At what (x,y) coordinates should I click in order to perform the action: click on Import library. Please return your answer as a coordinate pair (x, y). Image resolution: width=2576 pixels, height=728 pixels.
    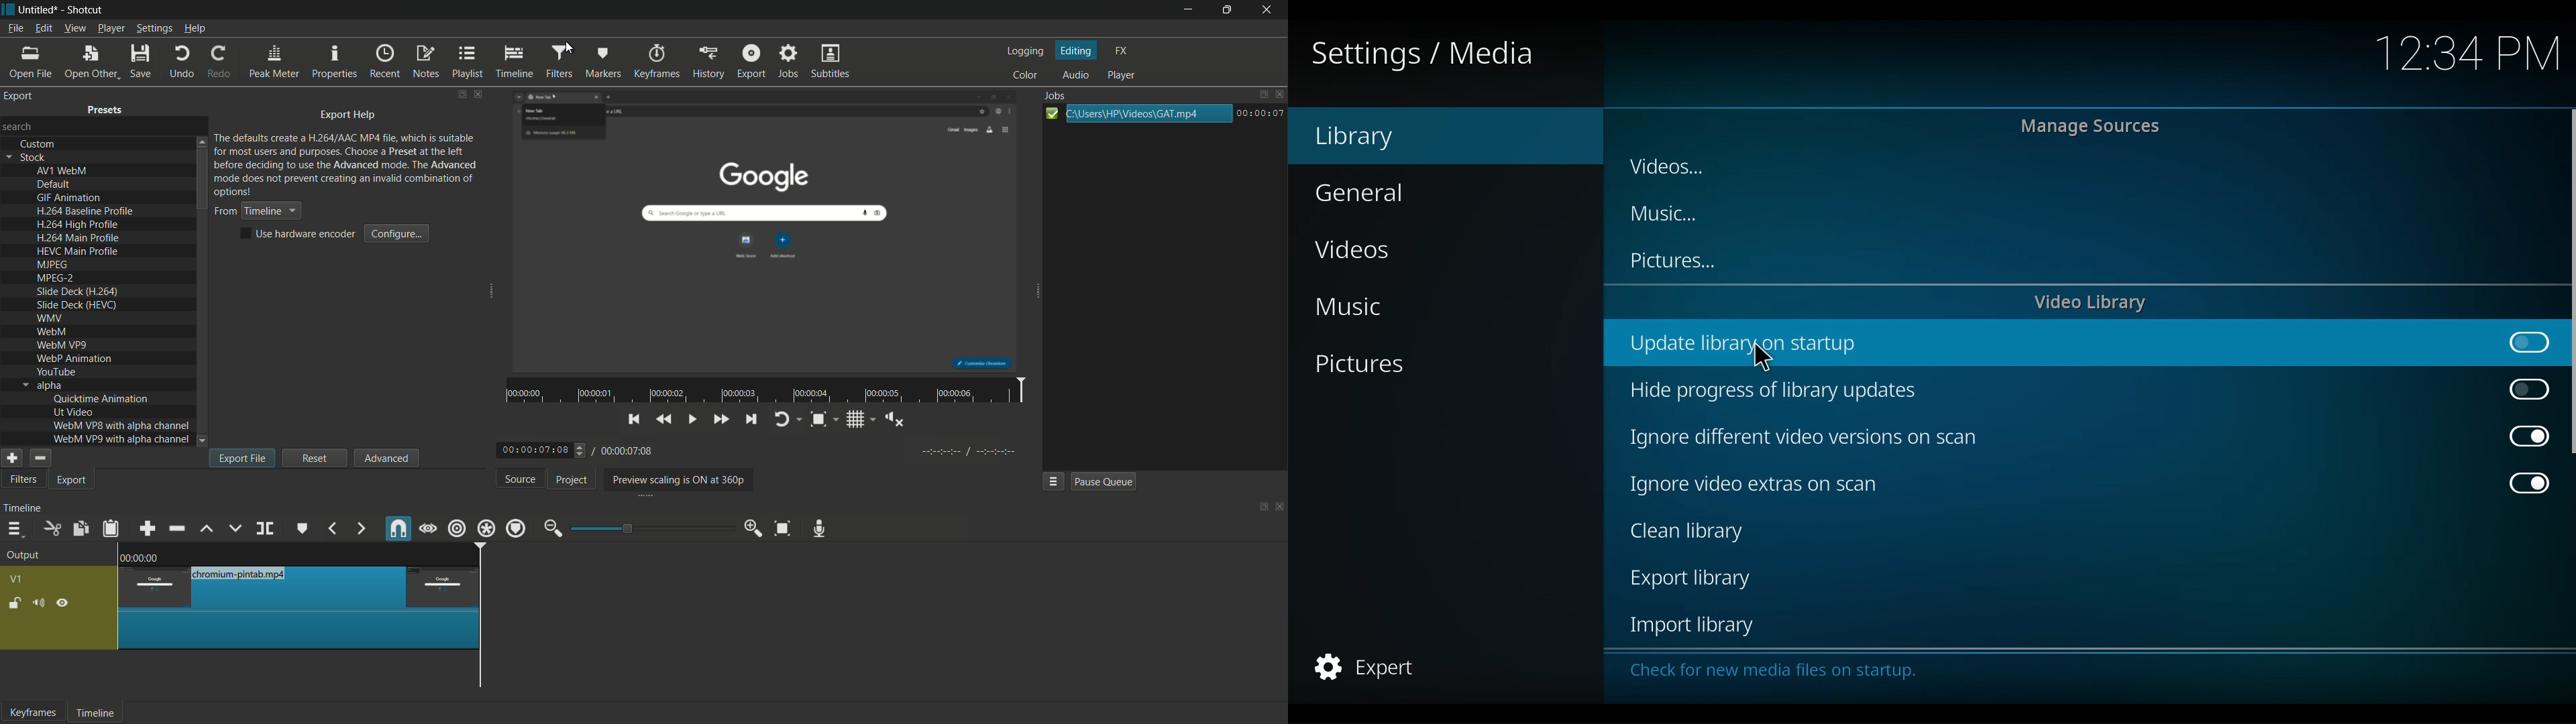
    Looking at the image, I should click on (1701, 625).